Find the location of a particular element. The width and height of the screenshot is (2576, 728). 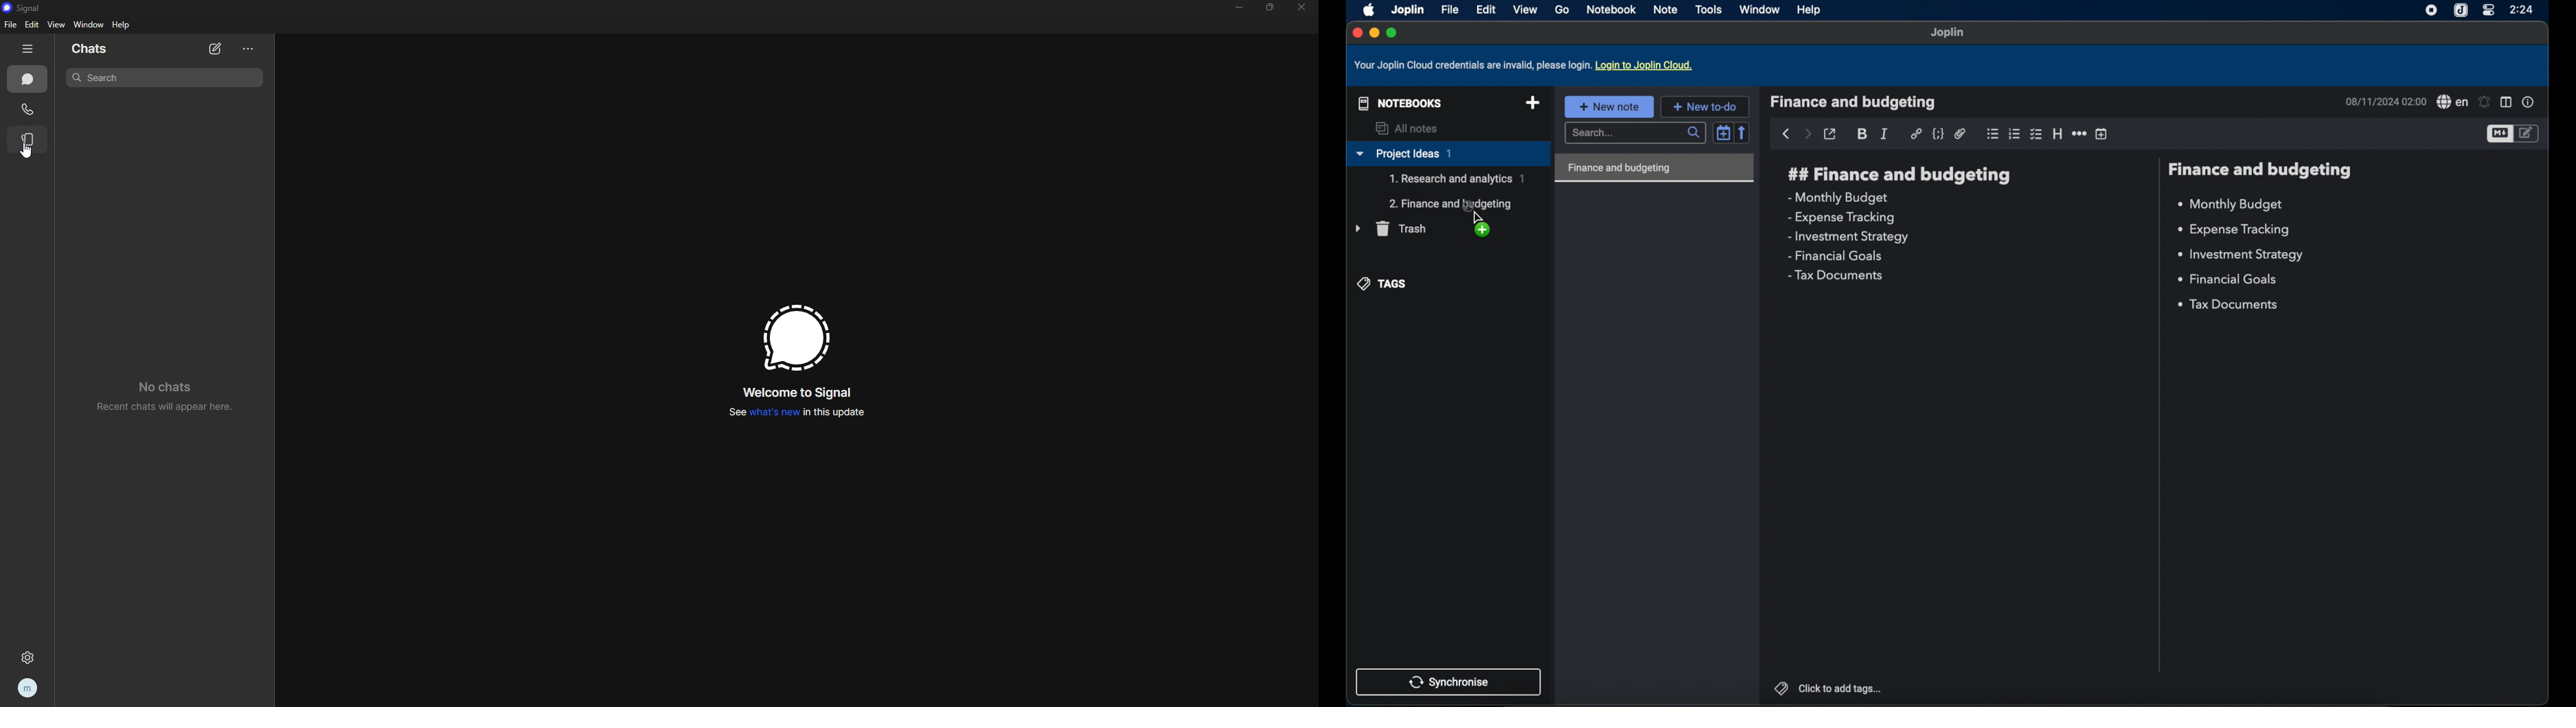

hide tab is located at coordinates (27, 49).